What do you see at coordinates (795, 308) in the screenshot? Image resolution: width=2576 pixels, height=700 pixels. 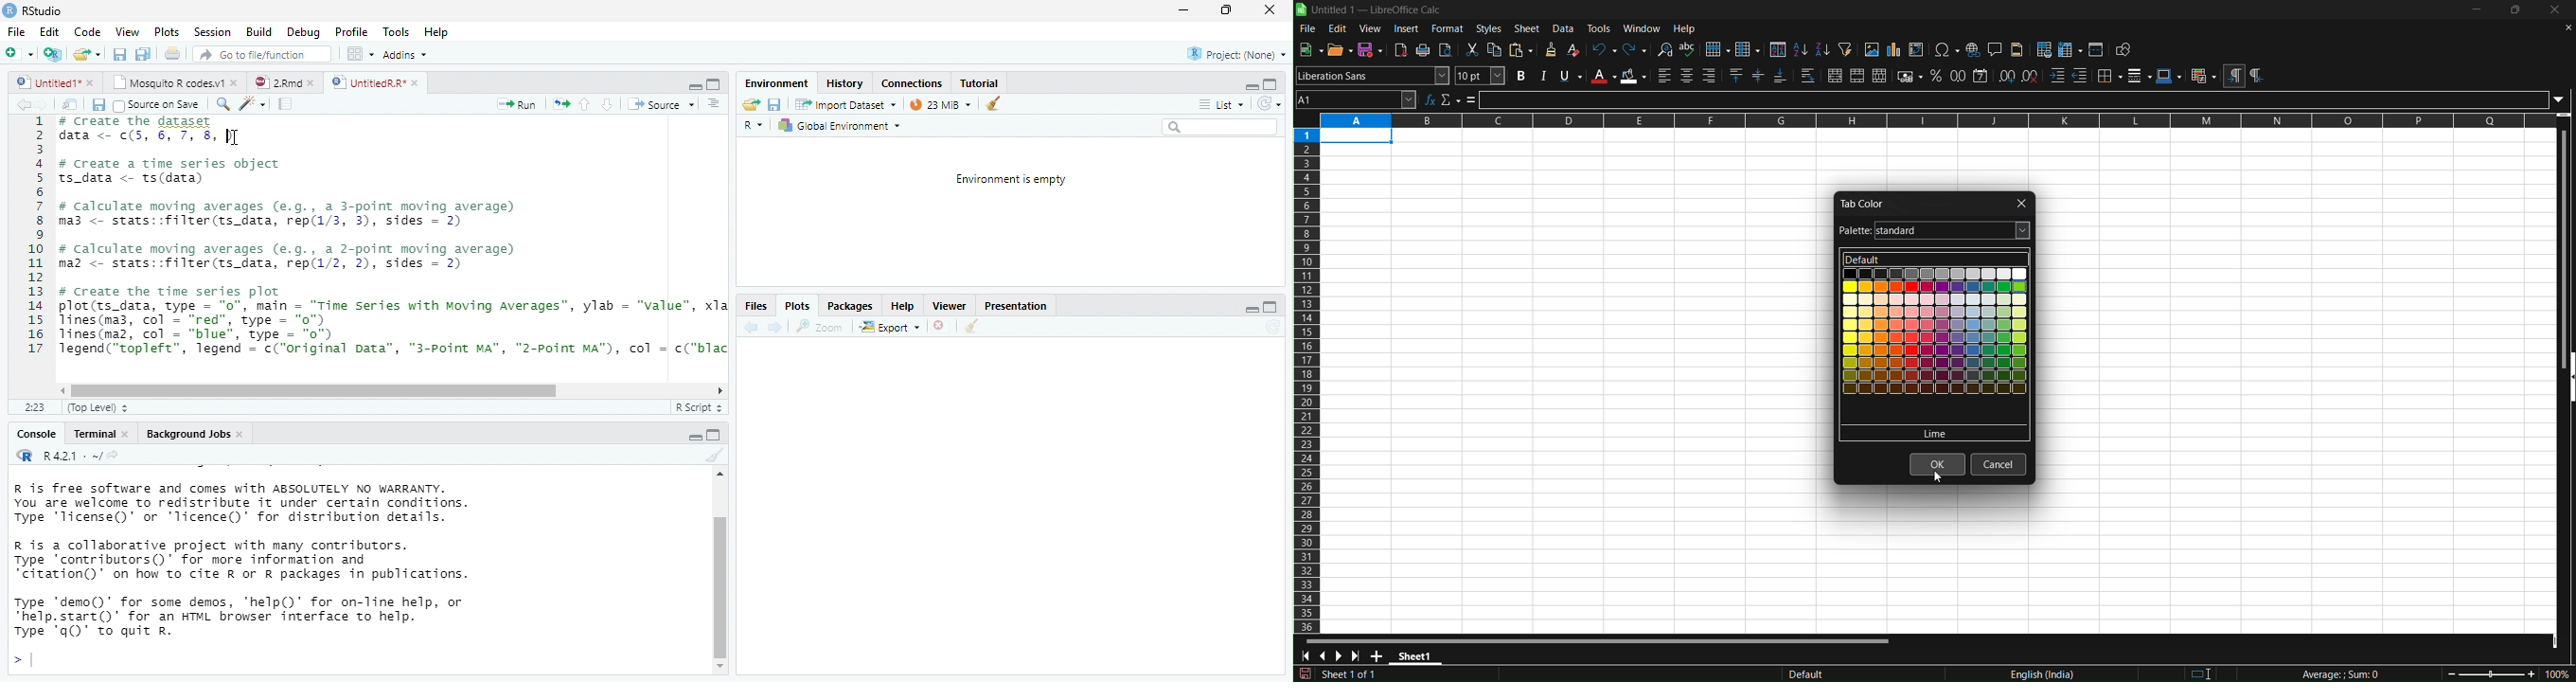 I see `Plots` at bounding box center [795, 308].